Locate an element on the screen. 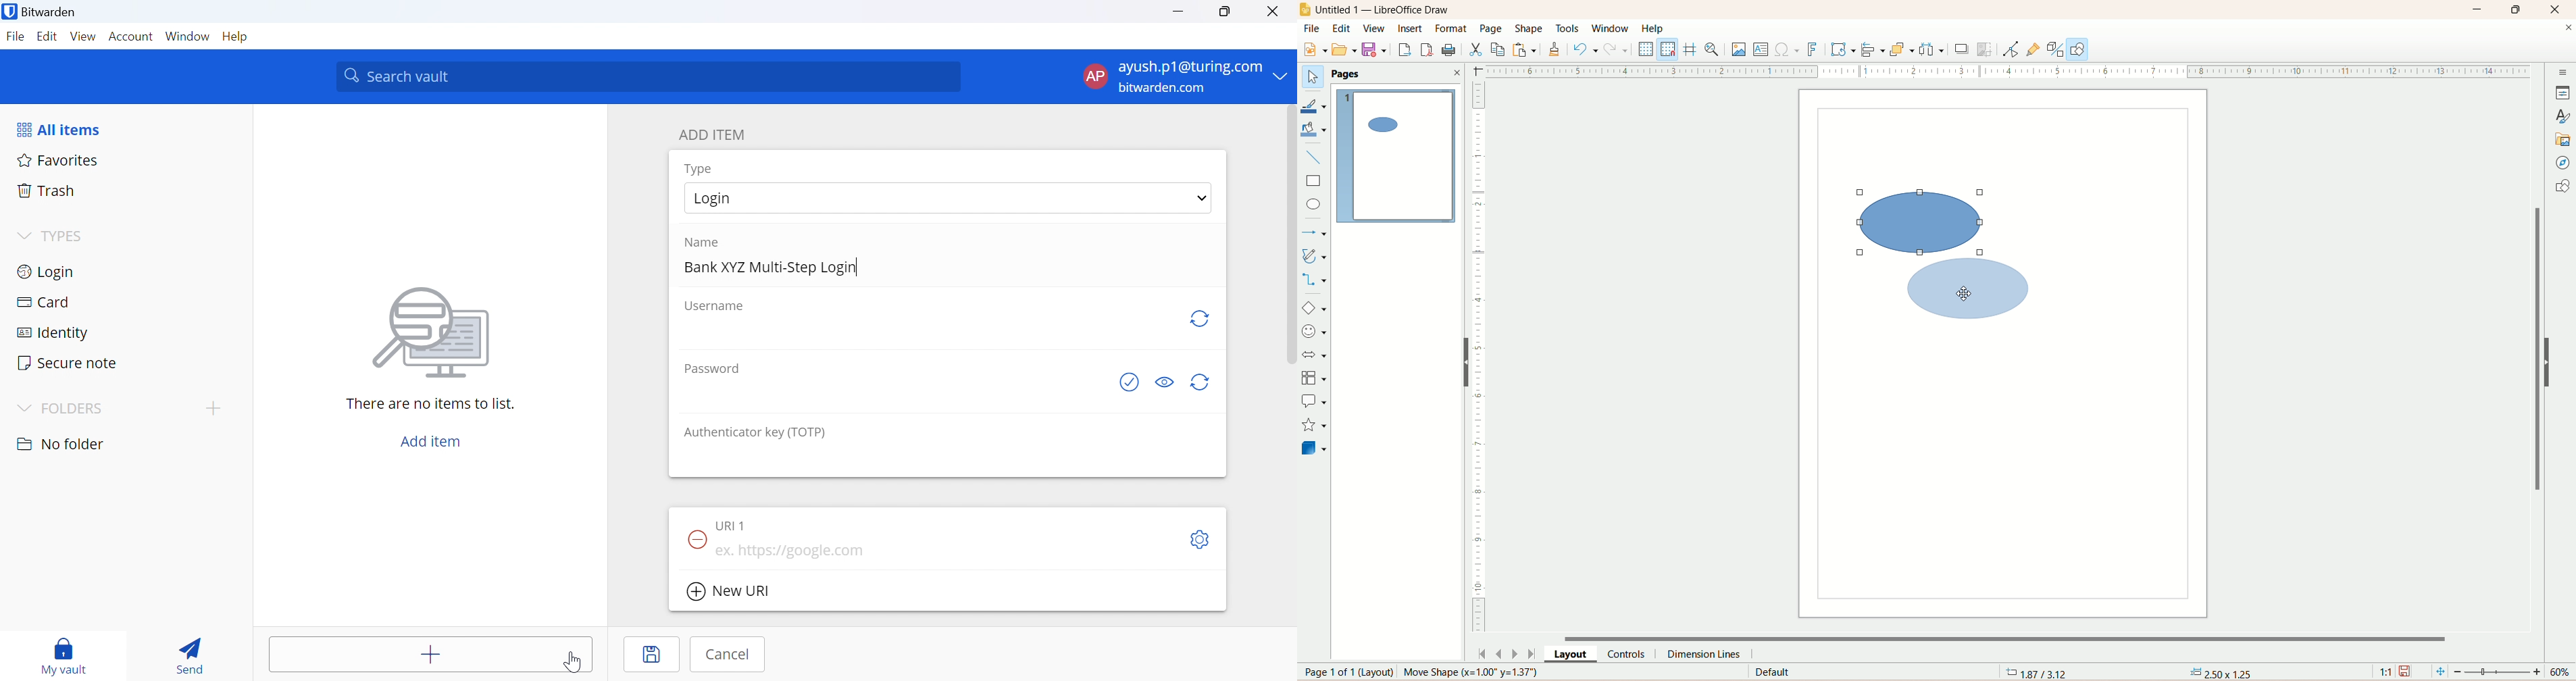 The height and width of the screenshot is (700, 2576). redo is located at coordinates (1618, 51).